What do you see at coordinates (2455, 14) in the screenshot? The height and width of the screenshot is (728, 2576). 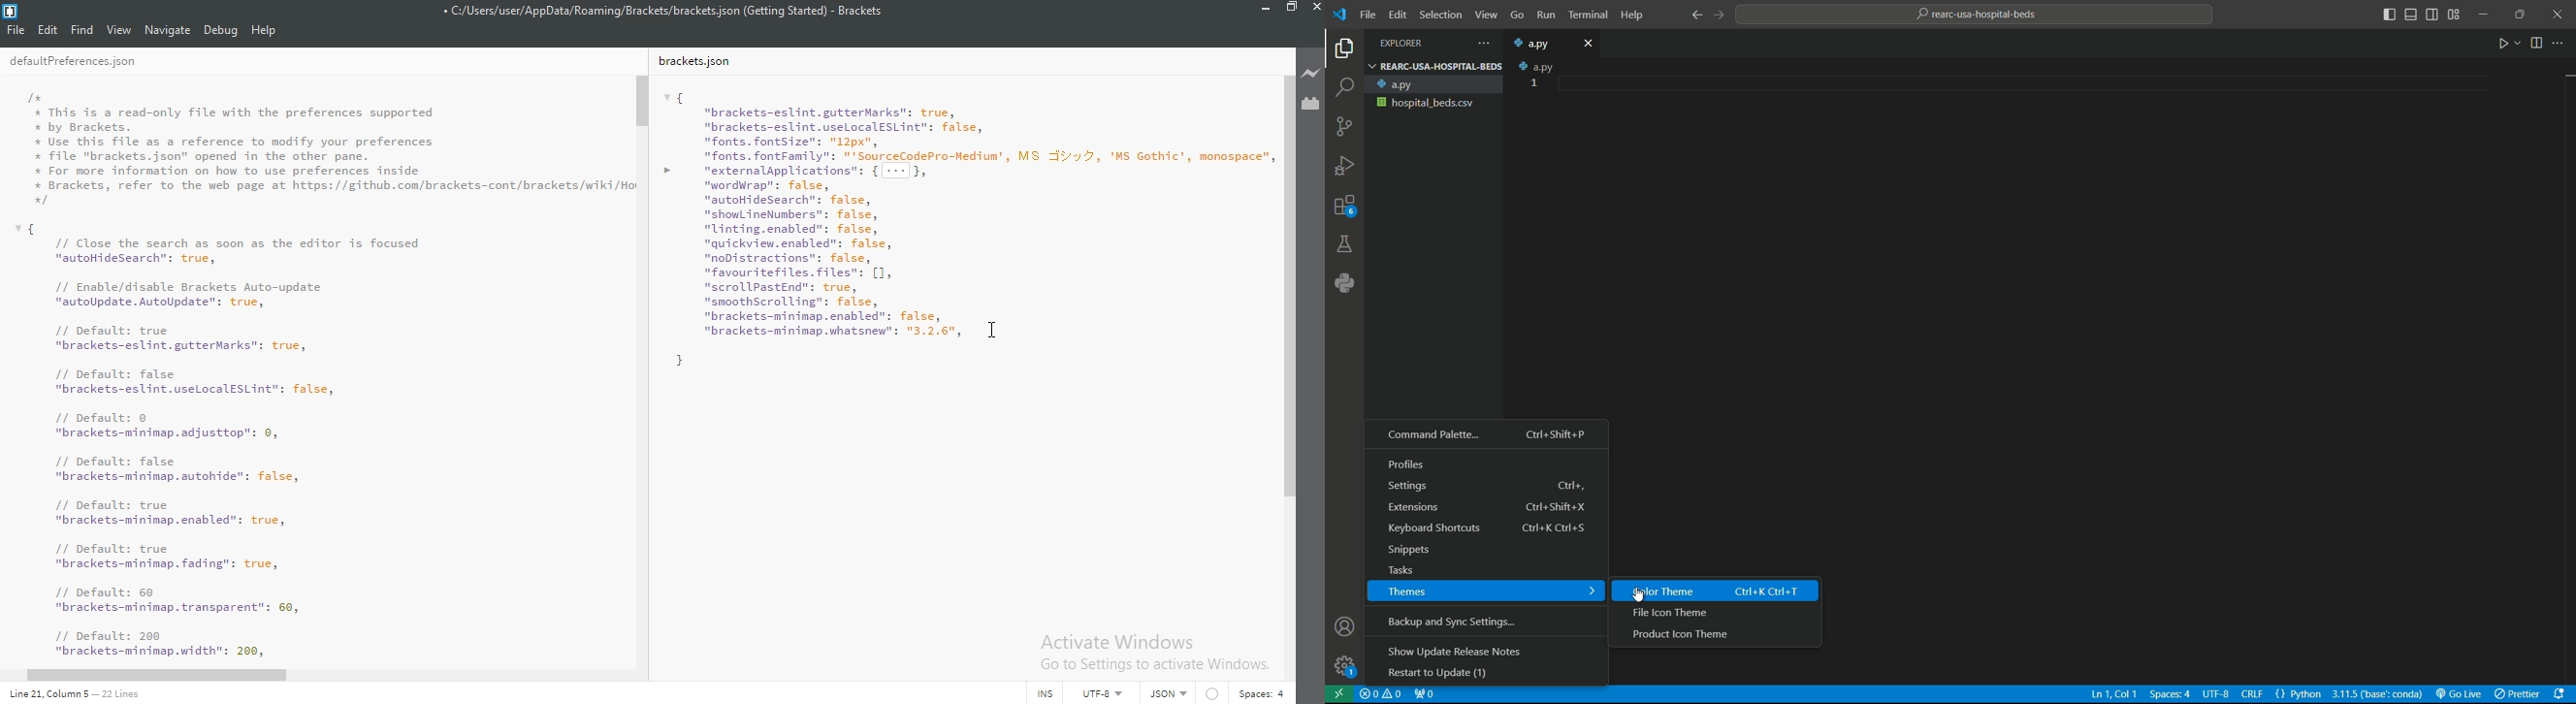 I see `change layout` at bounding box center [2455, 14].